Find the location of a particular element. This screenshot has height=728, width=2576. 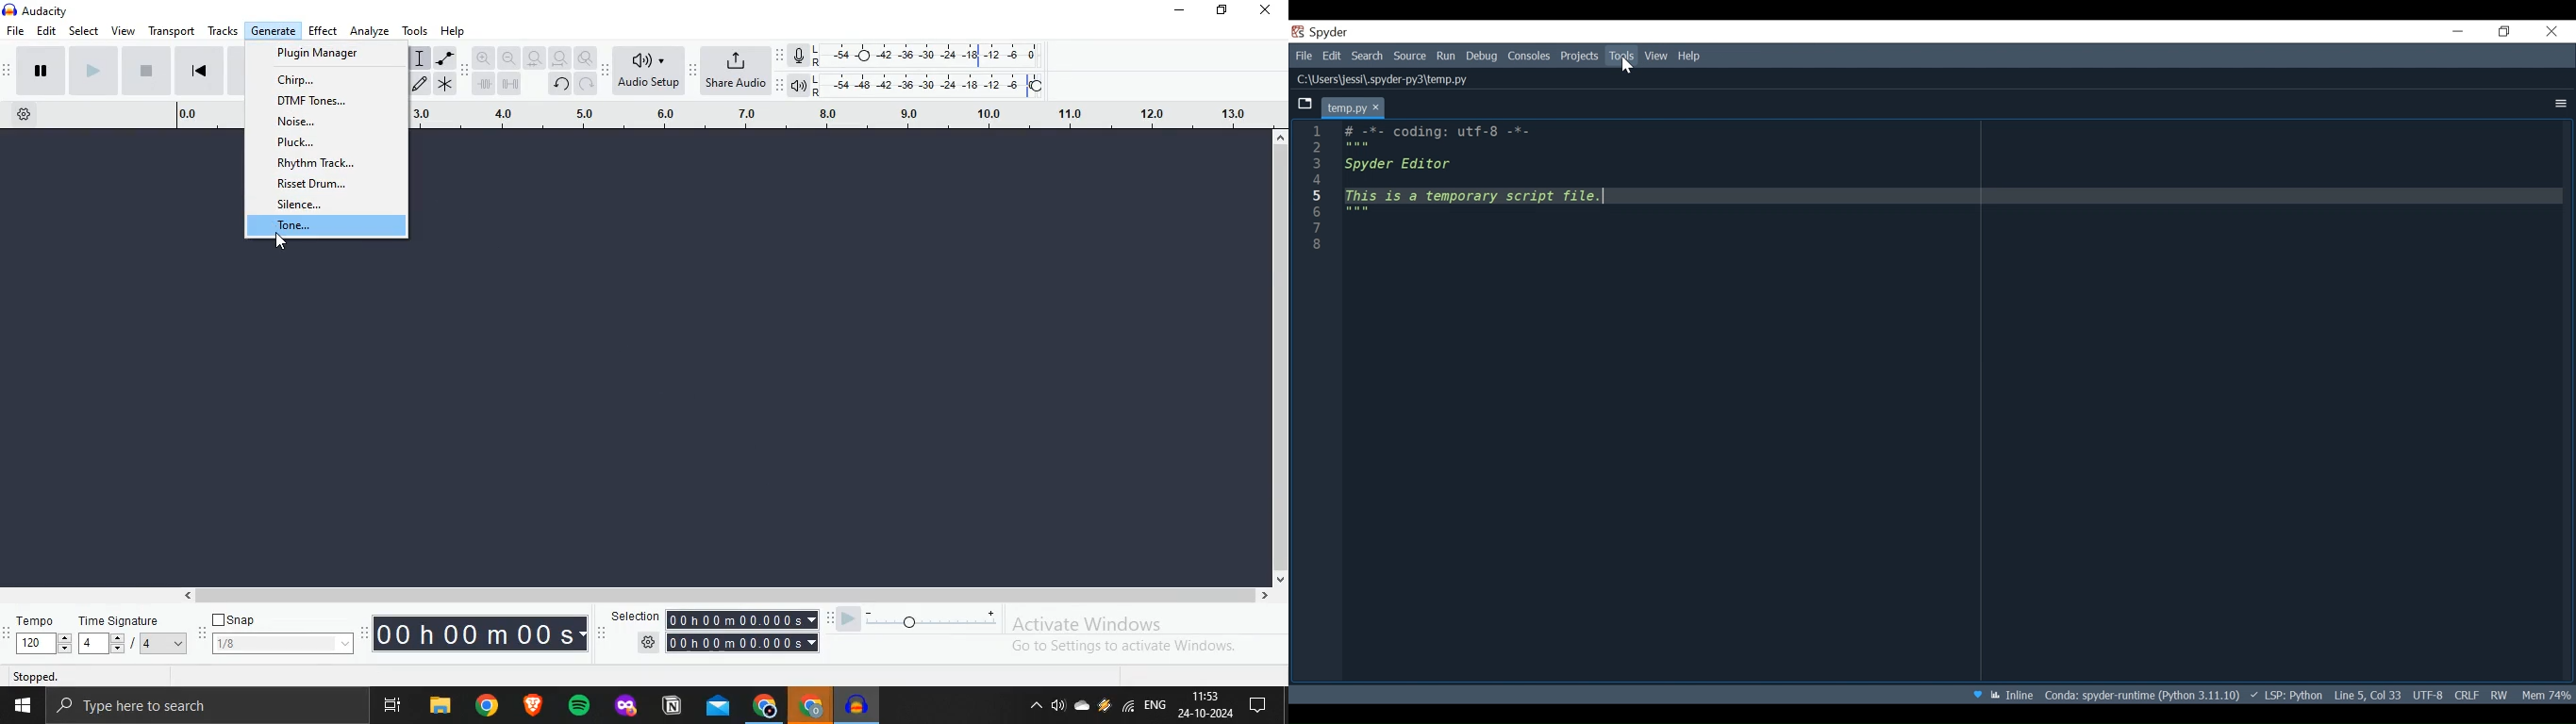

Select is located at coordinates (85, 31).